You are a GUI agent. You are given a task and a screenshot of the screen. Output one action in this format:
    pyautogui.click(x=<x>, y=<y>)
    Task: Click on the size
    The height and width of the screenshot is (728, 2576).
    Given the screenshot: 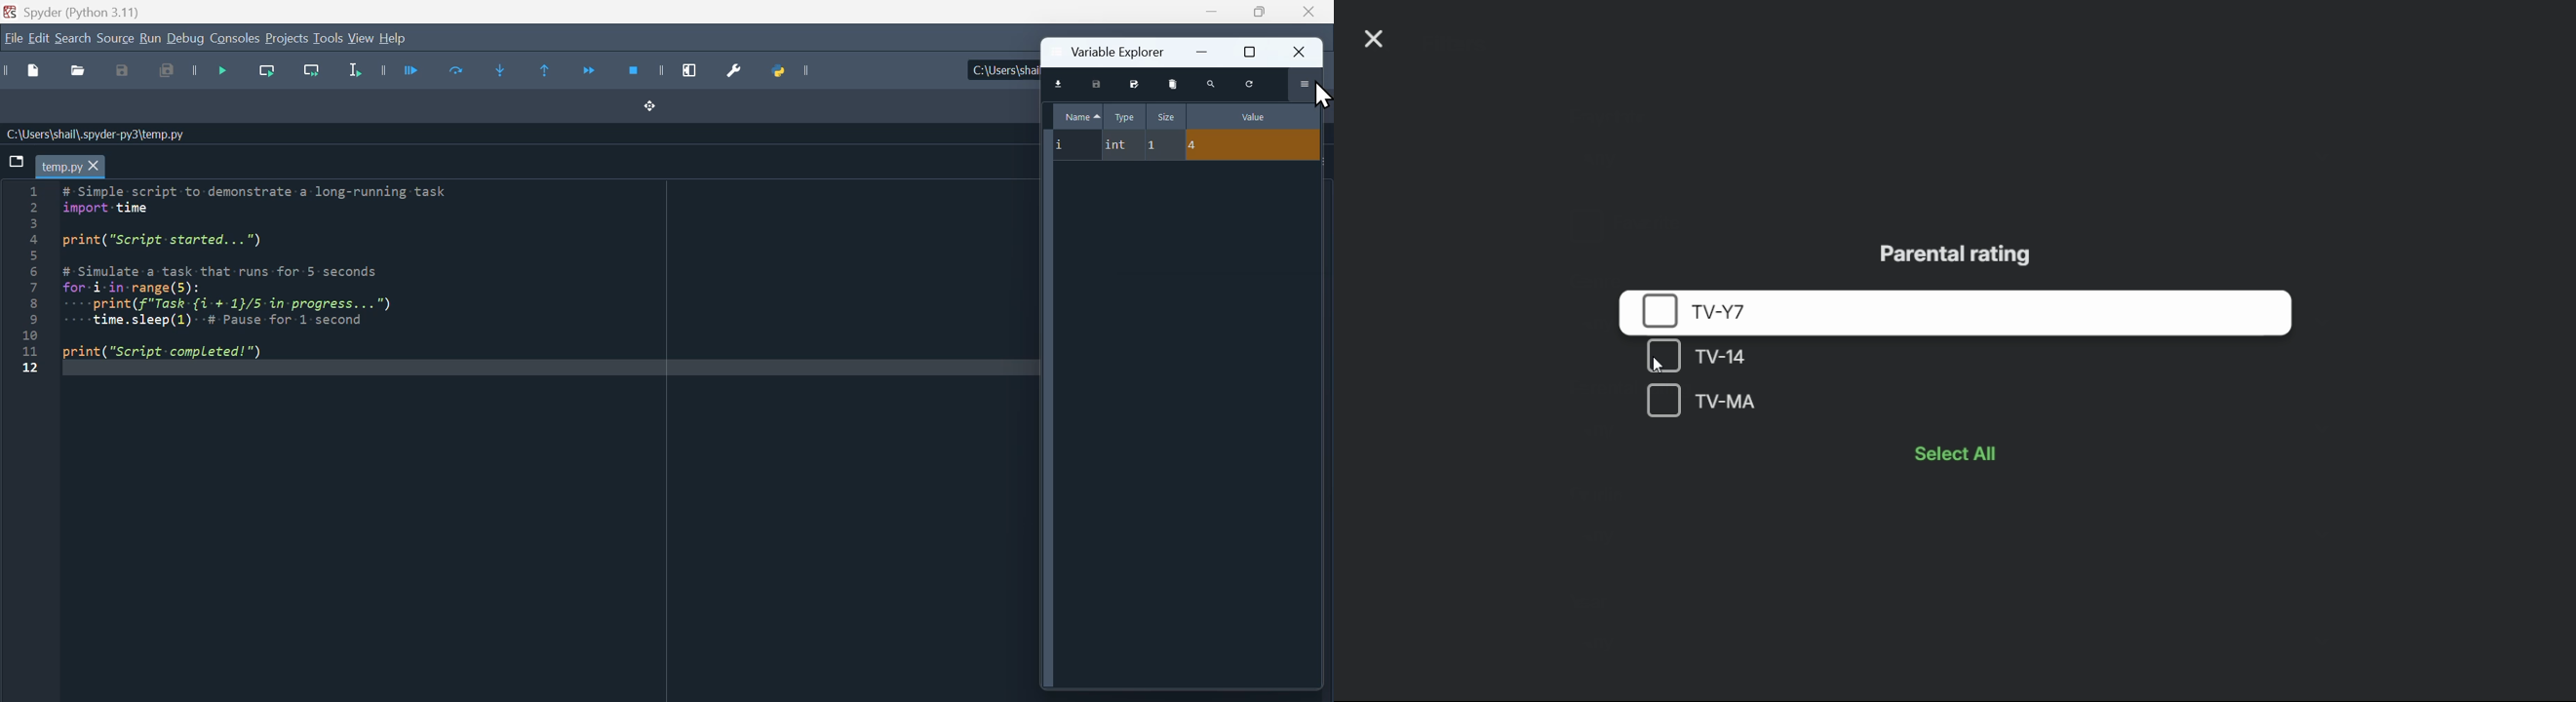 What is the action you would take?
    pyautogui.click(x=1167, y=115)
    